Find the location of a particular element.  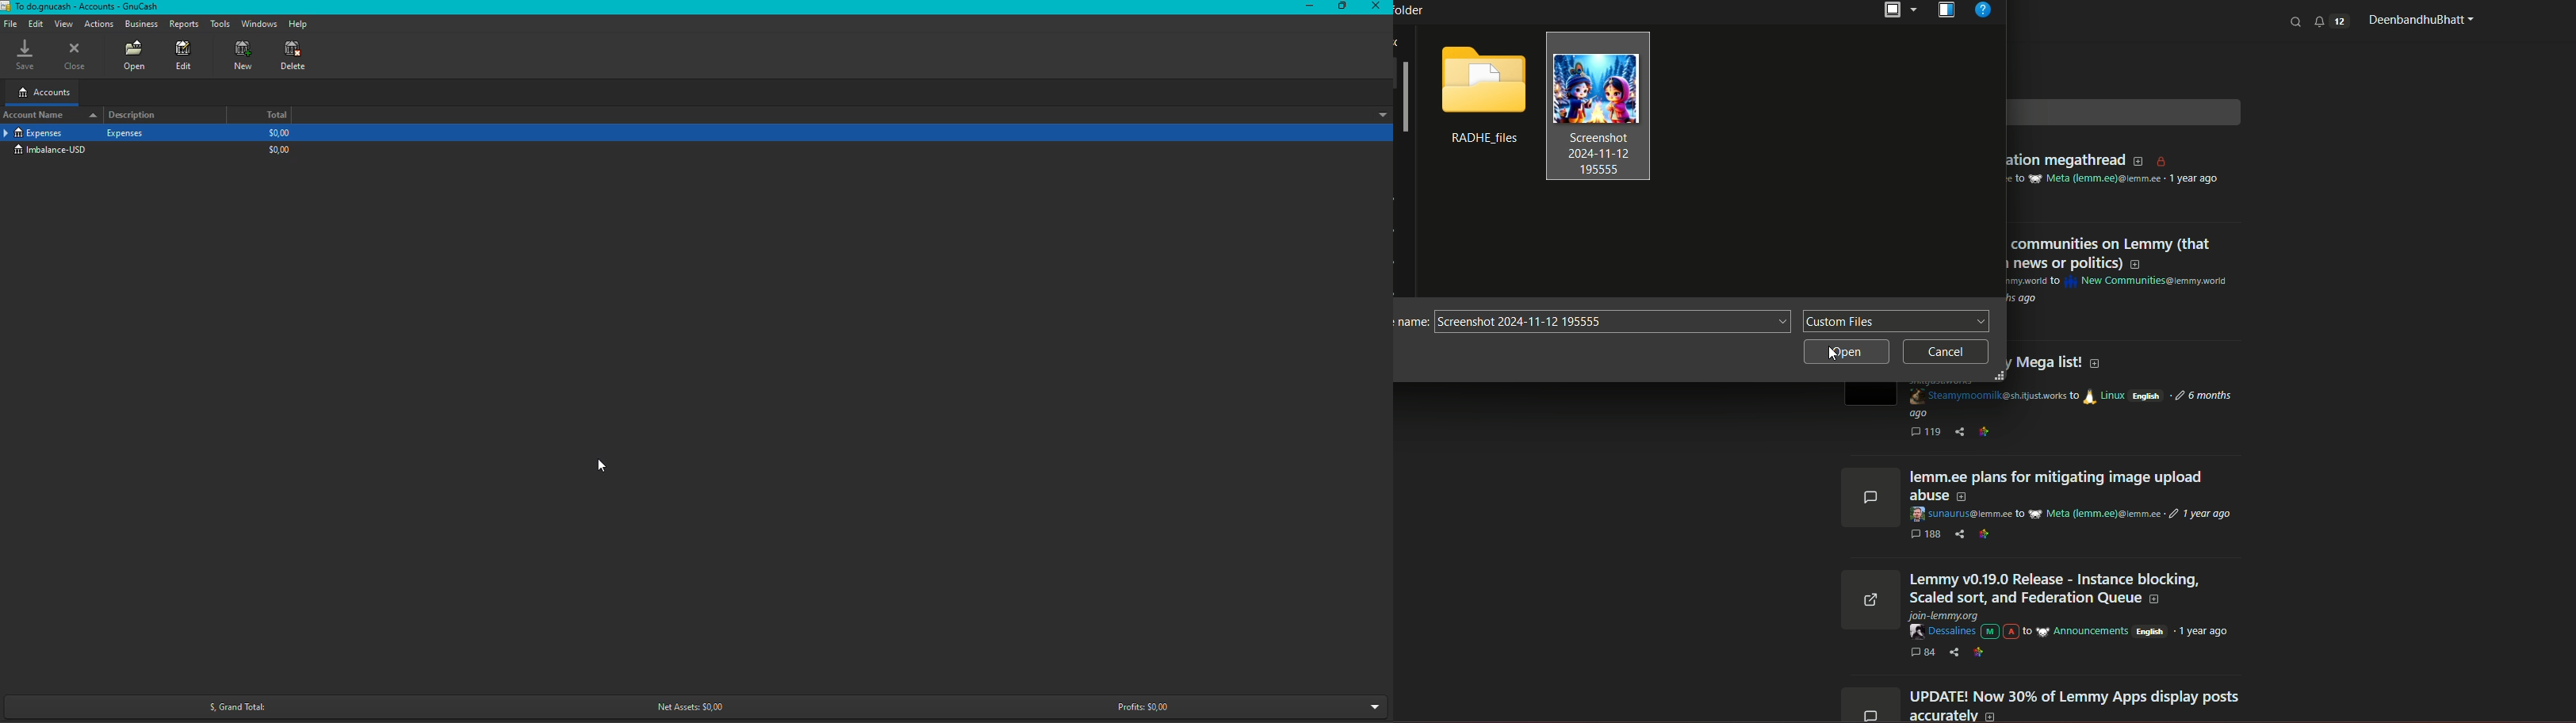

image file is located at coordinates (1598, 107).